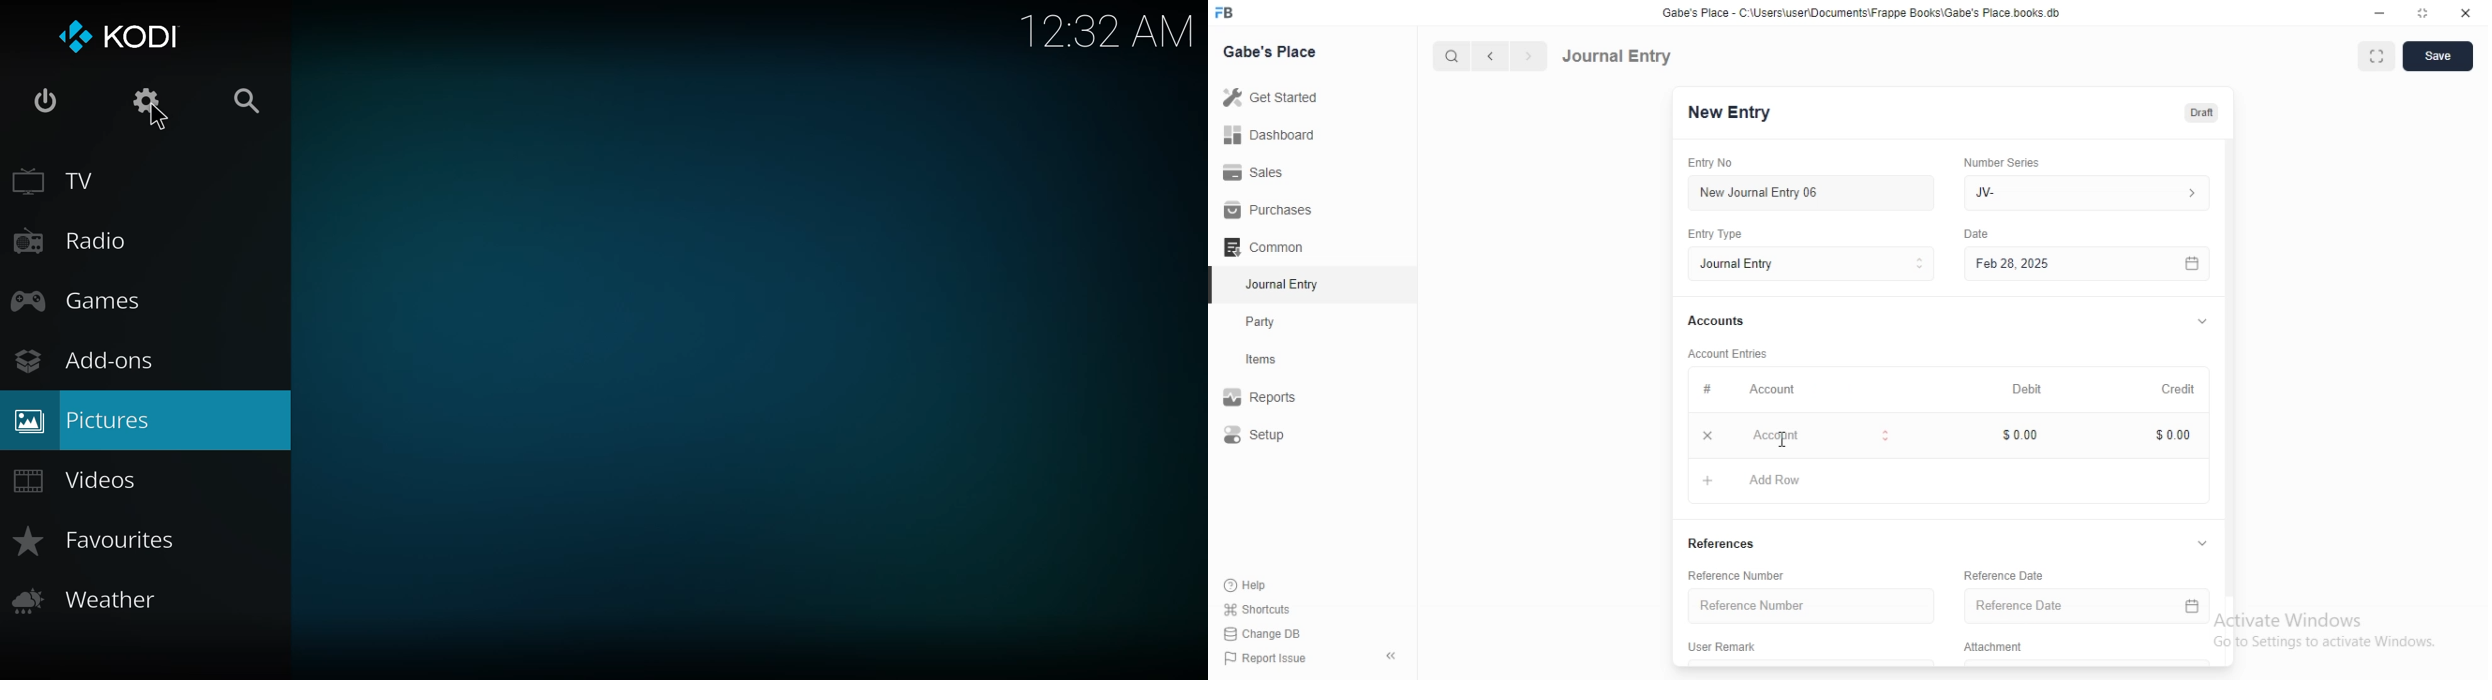 The height and width of the screenshot is (700, 2492). What do you see at coordinates (2014, 574) in the screenshot?
I see `Reference Date` at bounding box center [2014, 574].